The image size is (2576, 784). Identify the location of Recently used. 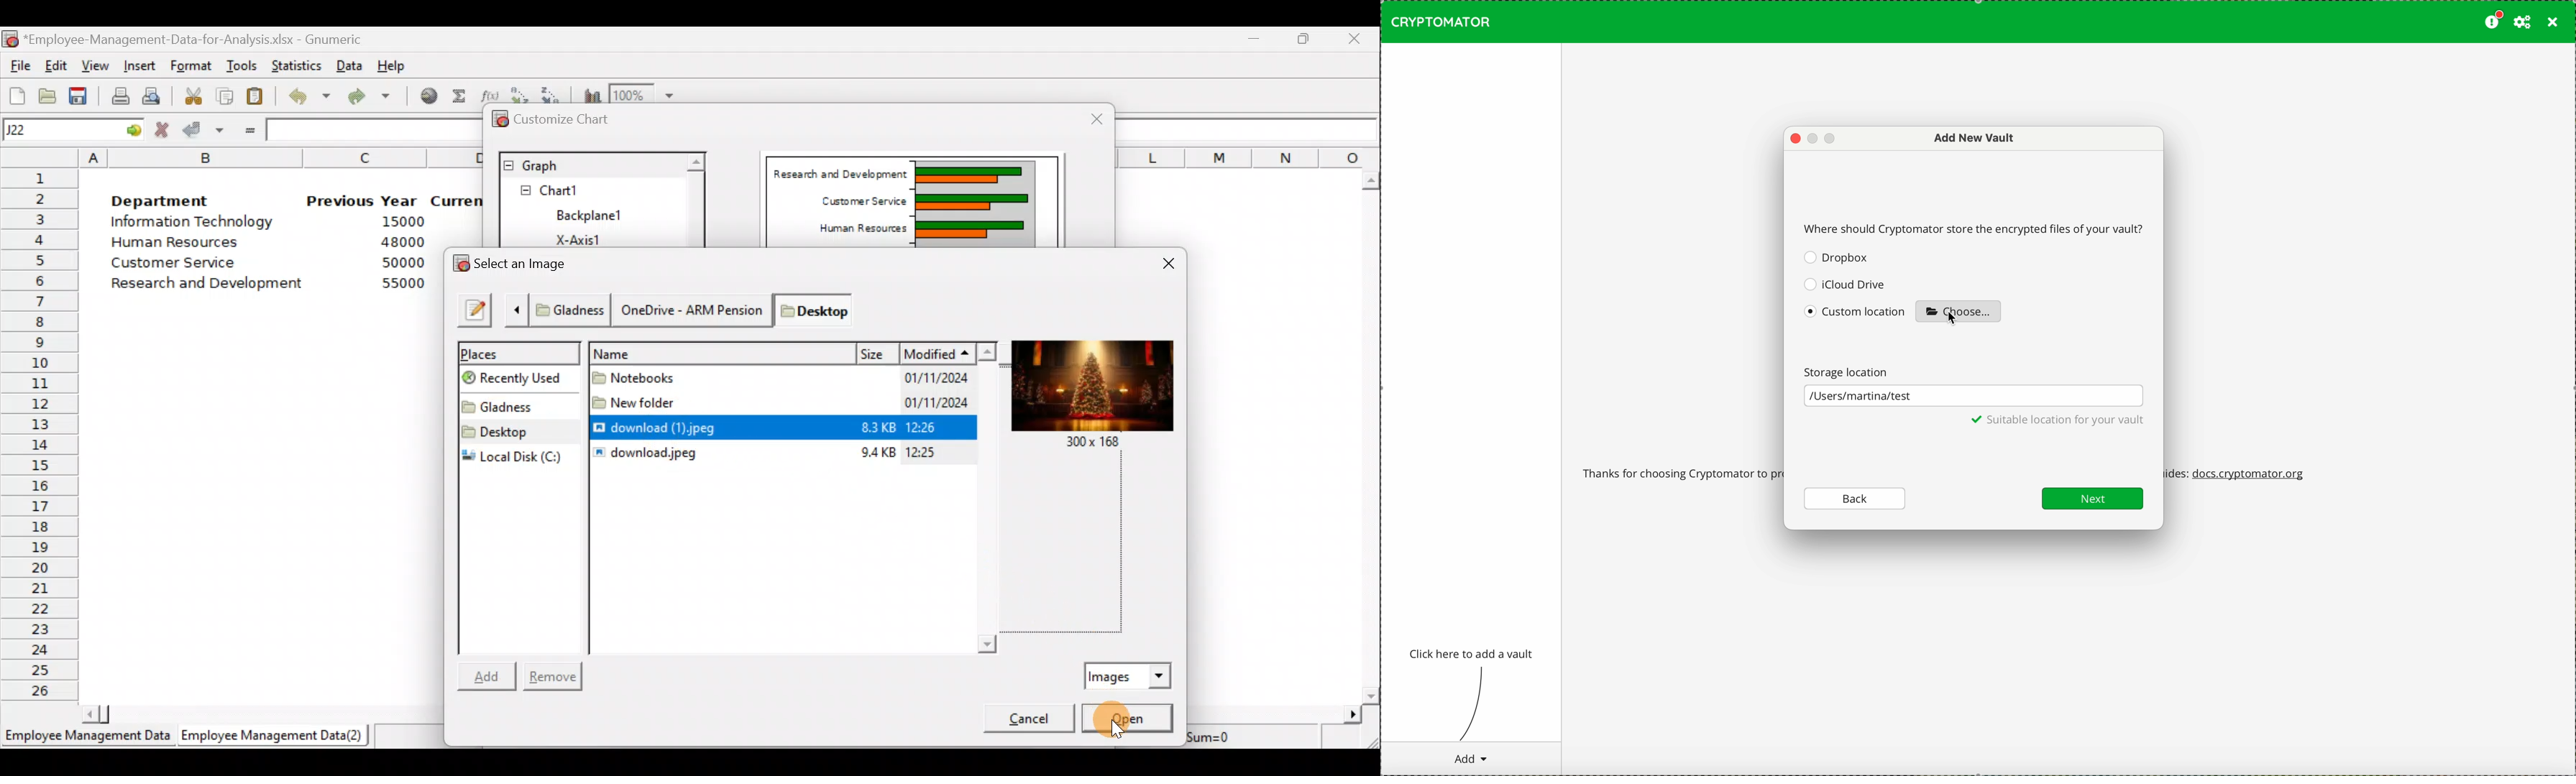
(523, 379).